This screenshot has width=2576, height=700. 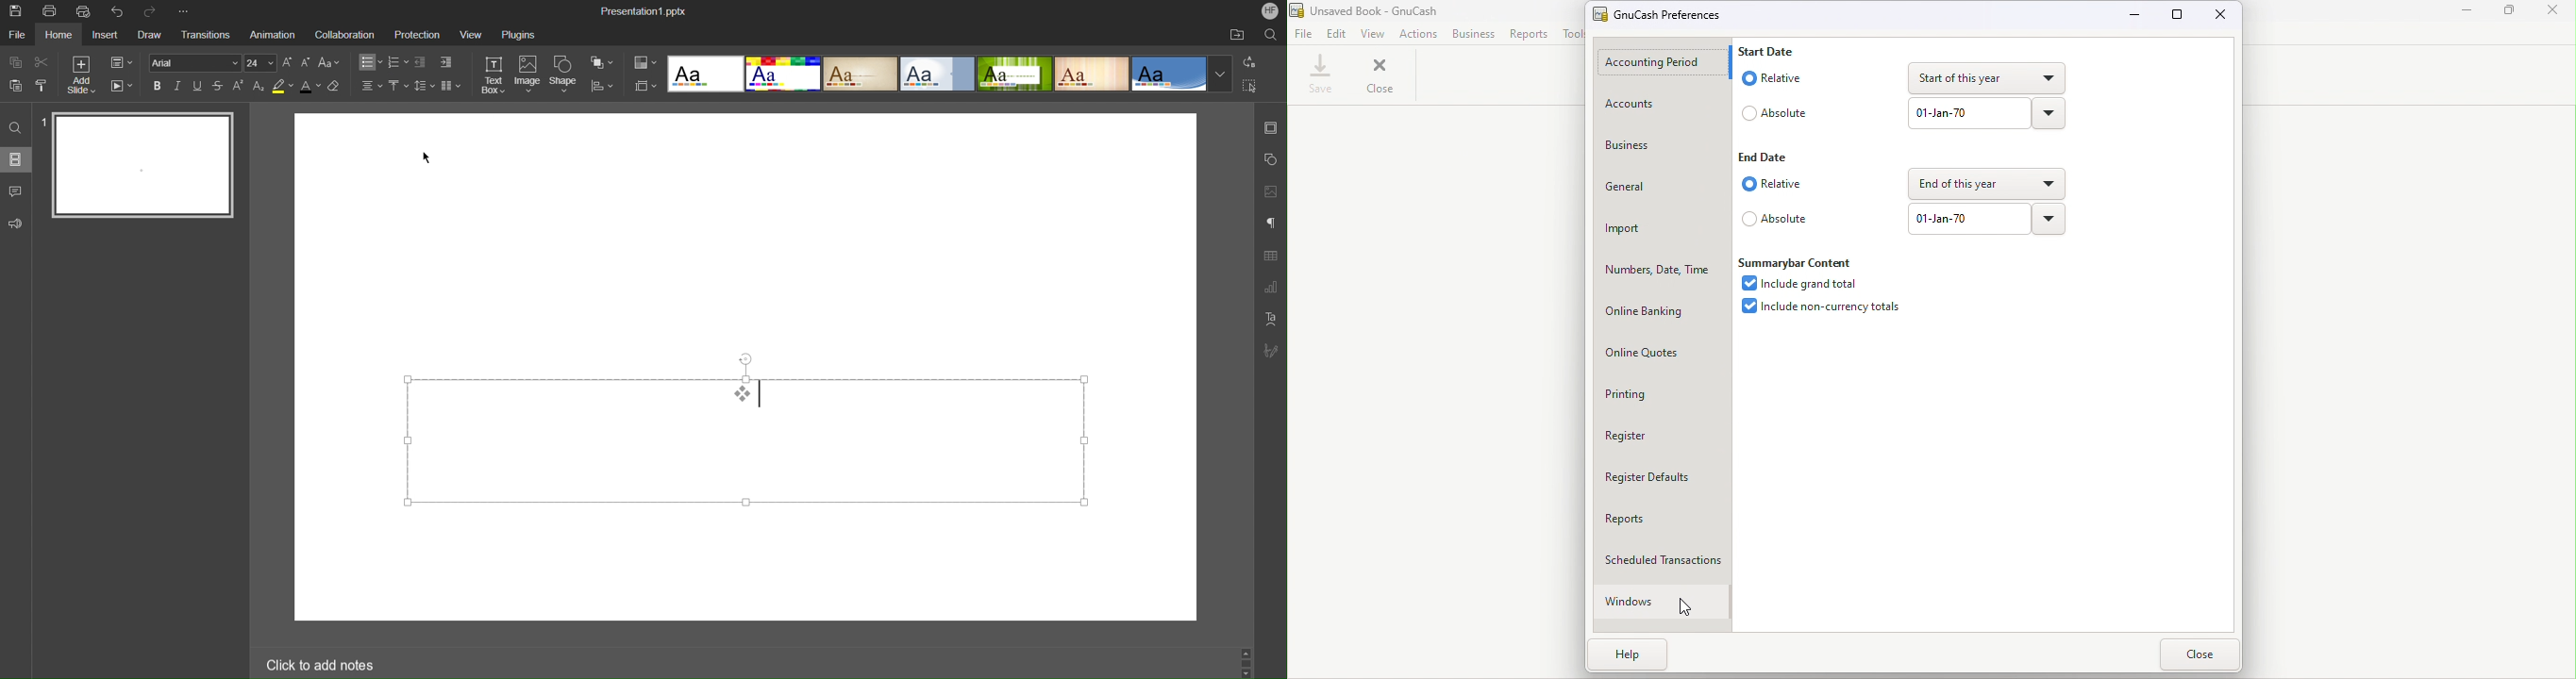 I want to click on Relative, so click(x=1777, y=78).